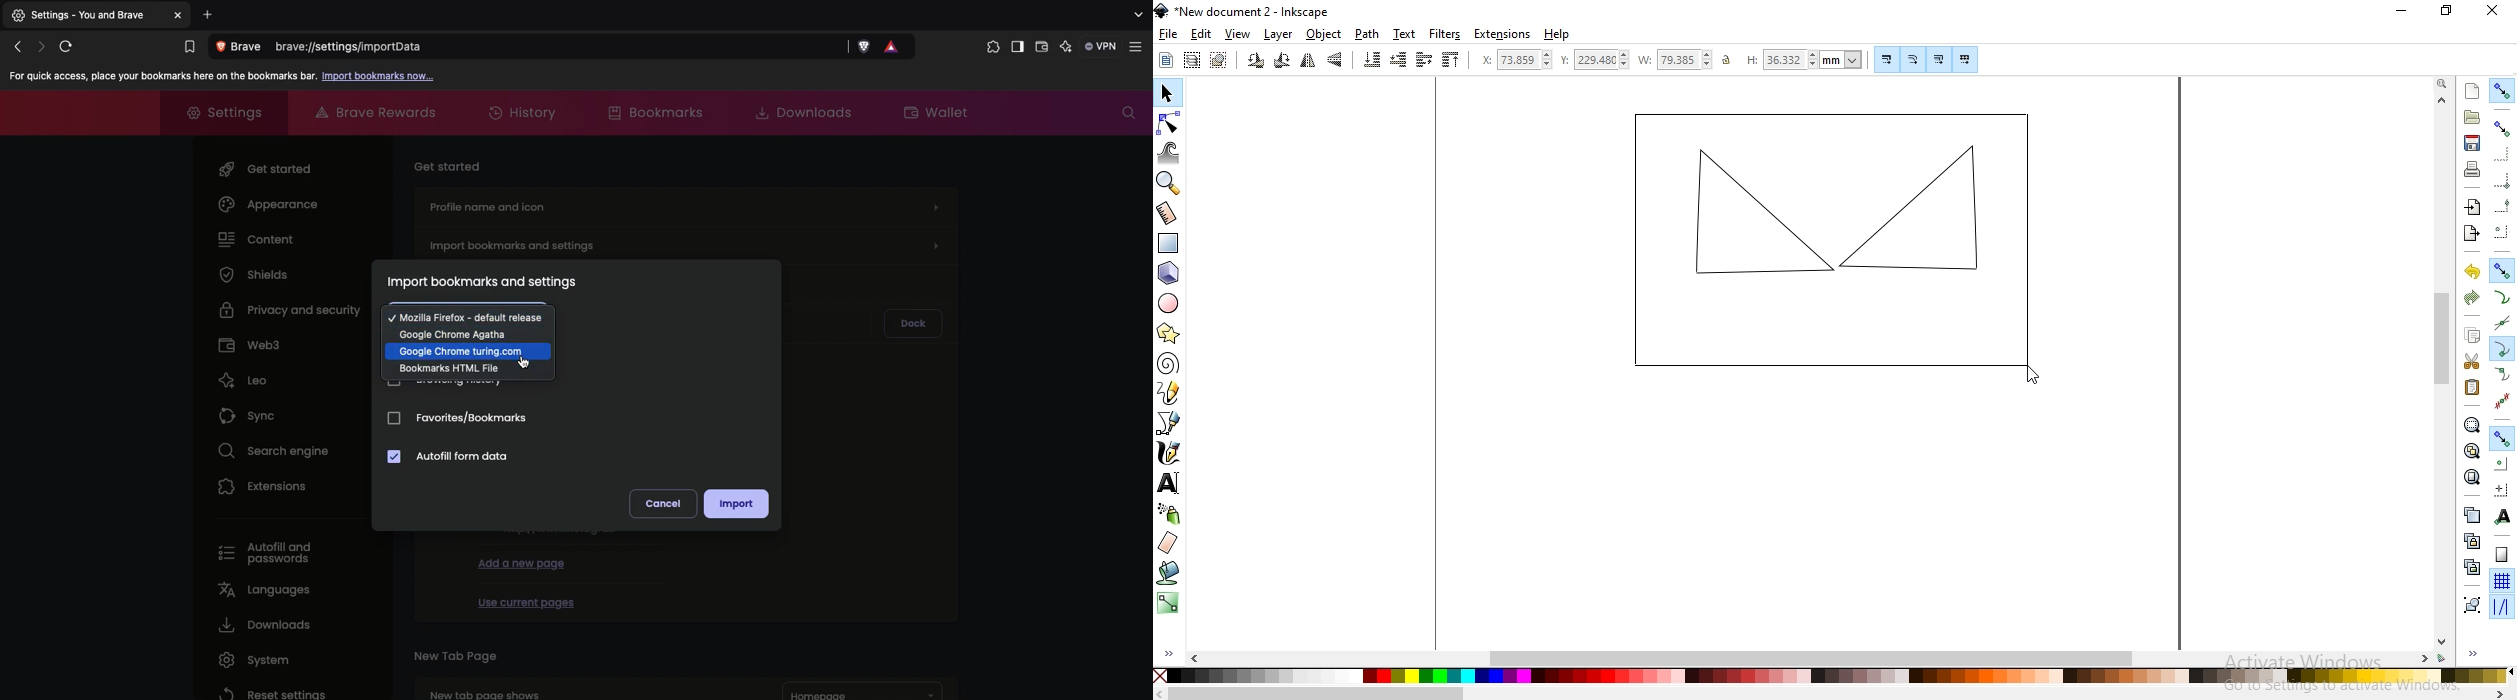  I want to click on extensions, so click(1503, 35).